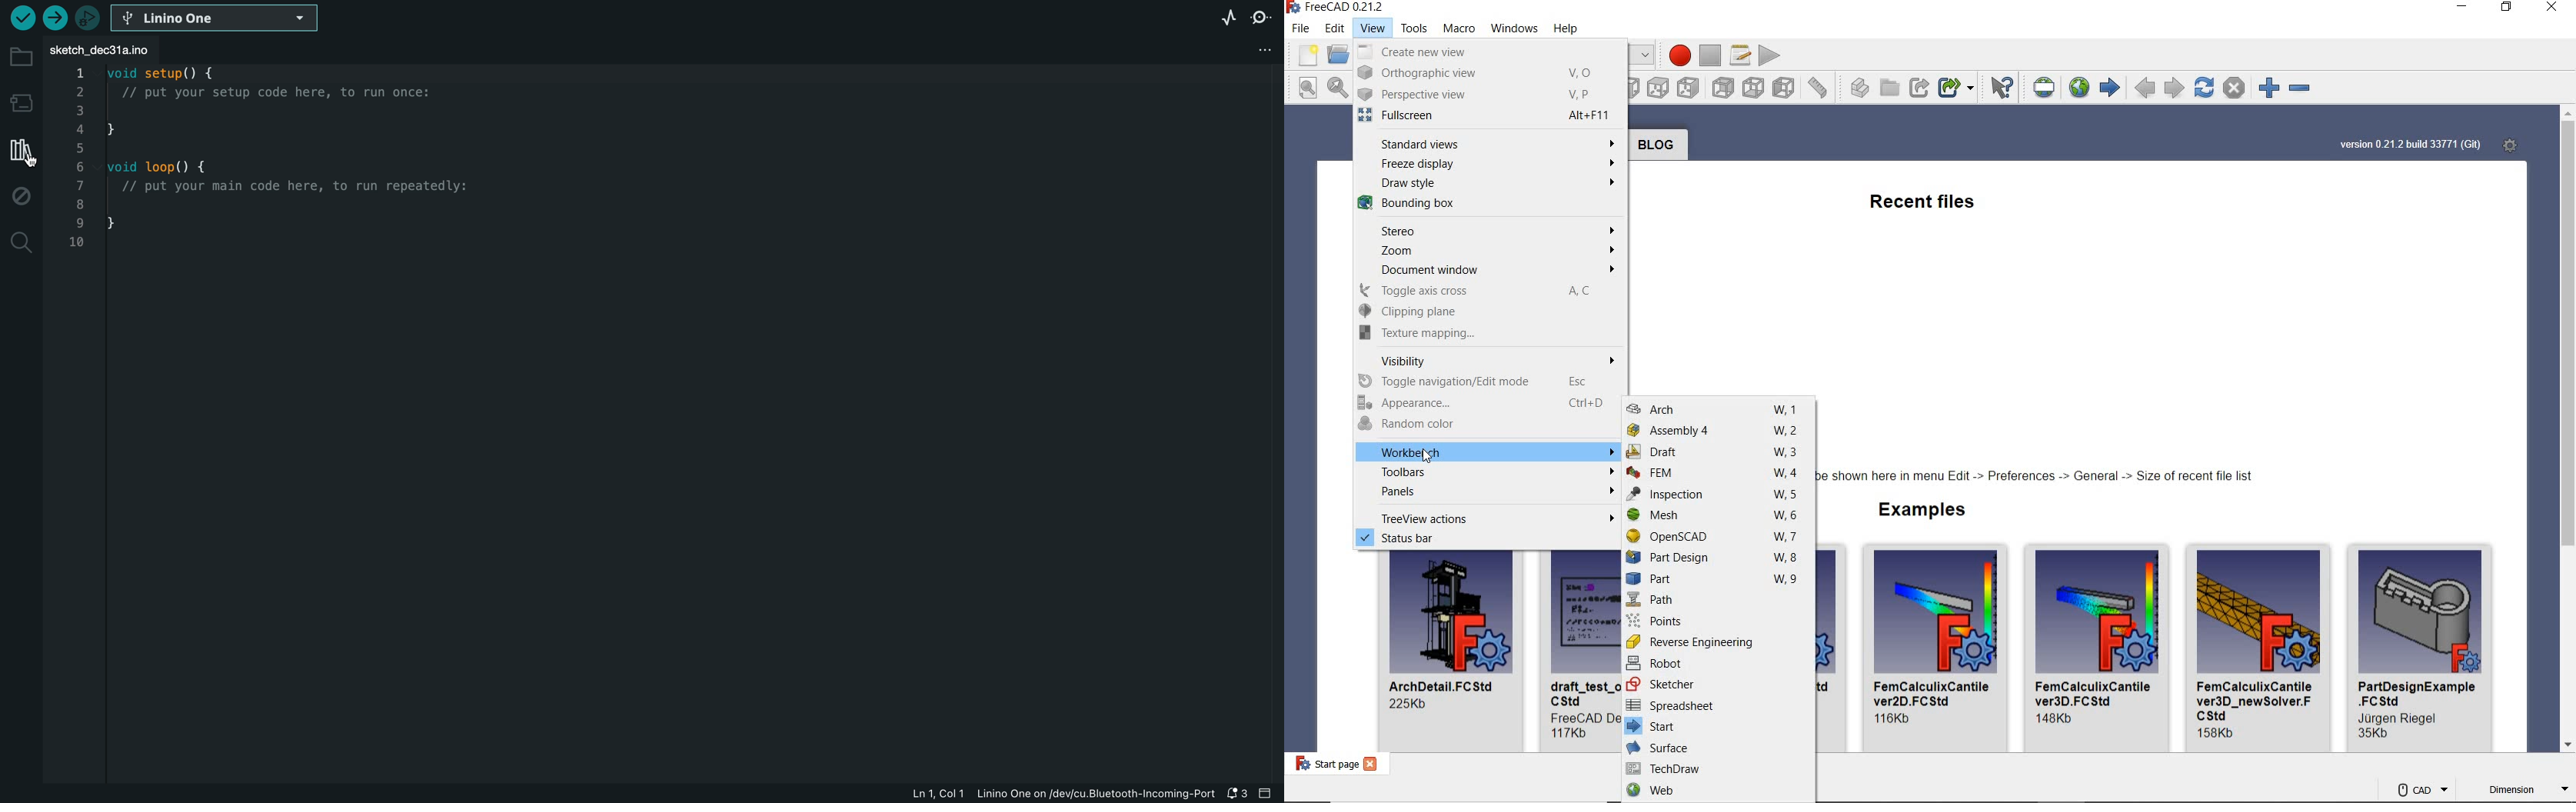 This screenshot has height=812, width=2576. I want to click on status bar, so click(1489, 541).